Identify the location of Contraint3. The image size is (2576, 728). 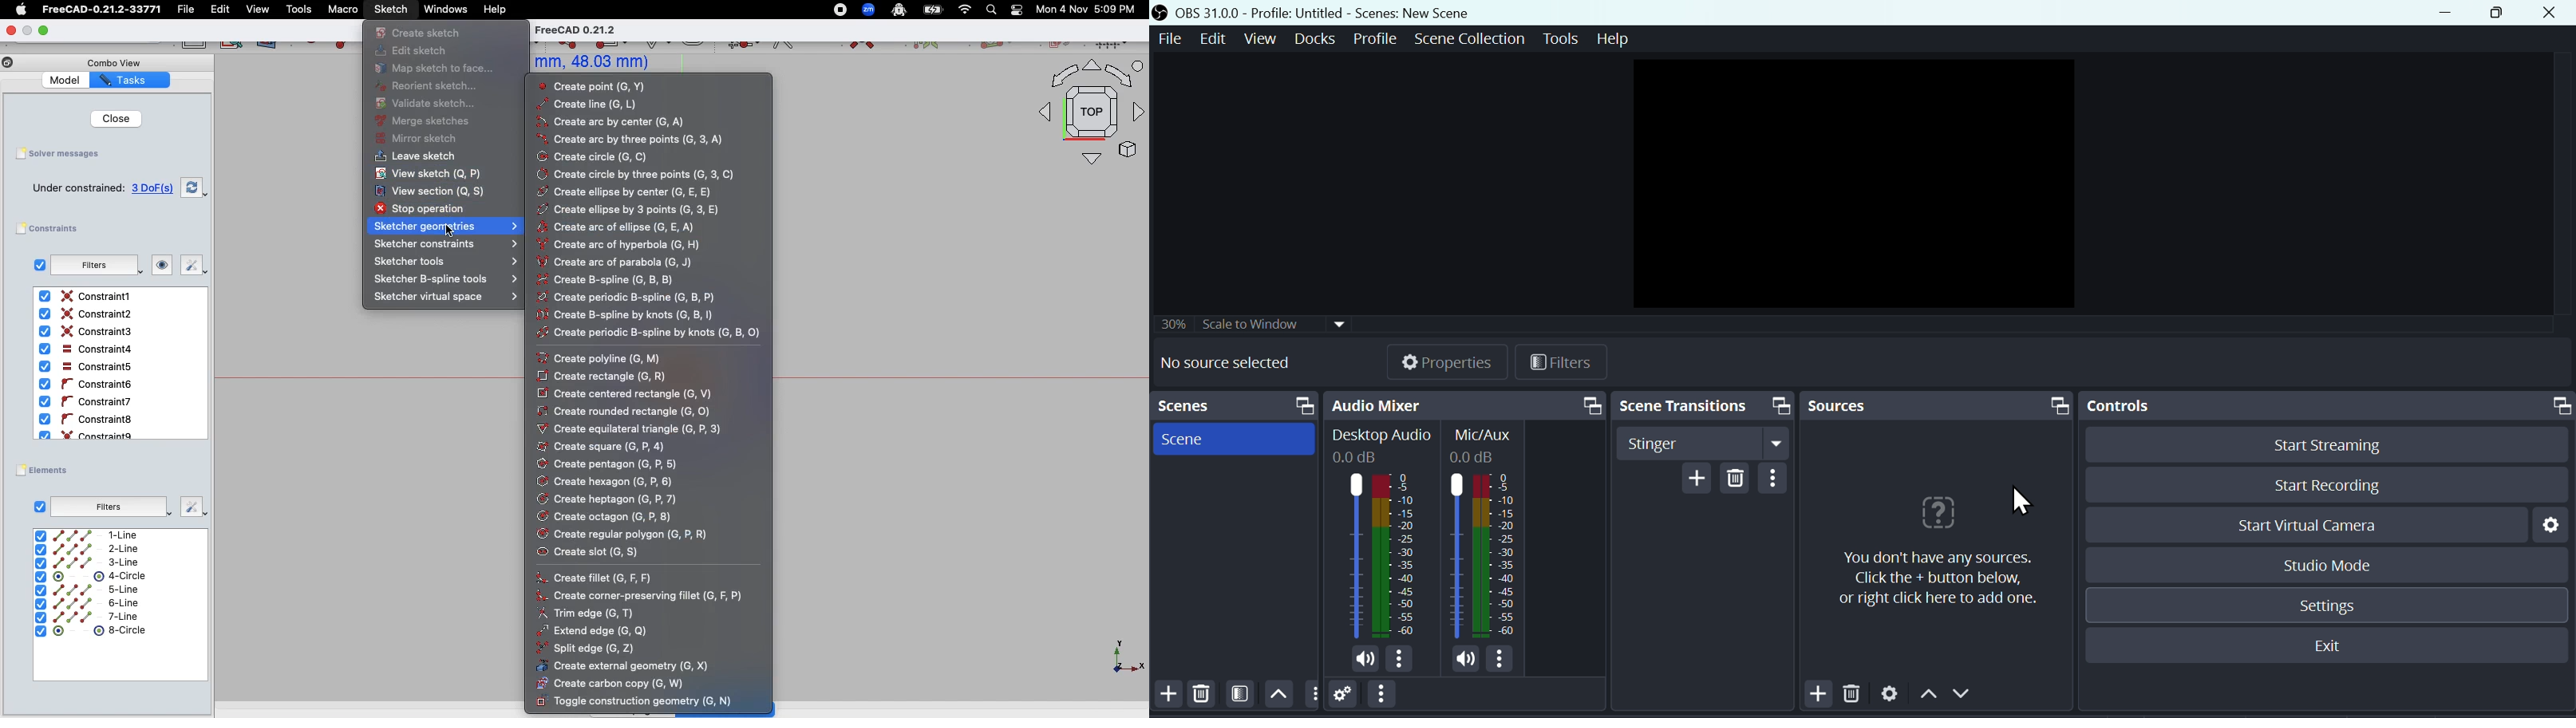
(89, 332).